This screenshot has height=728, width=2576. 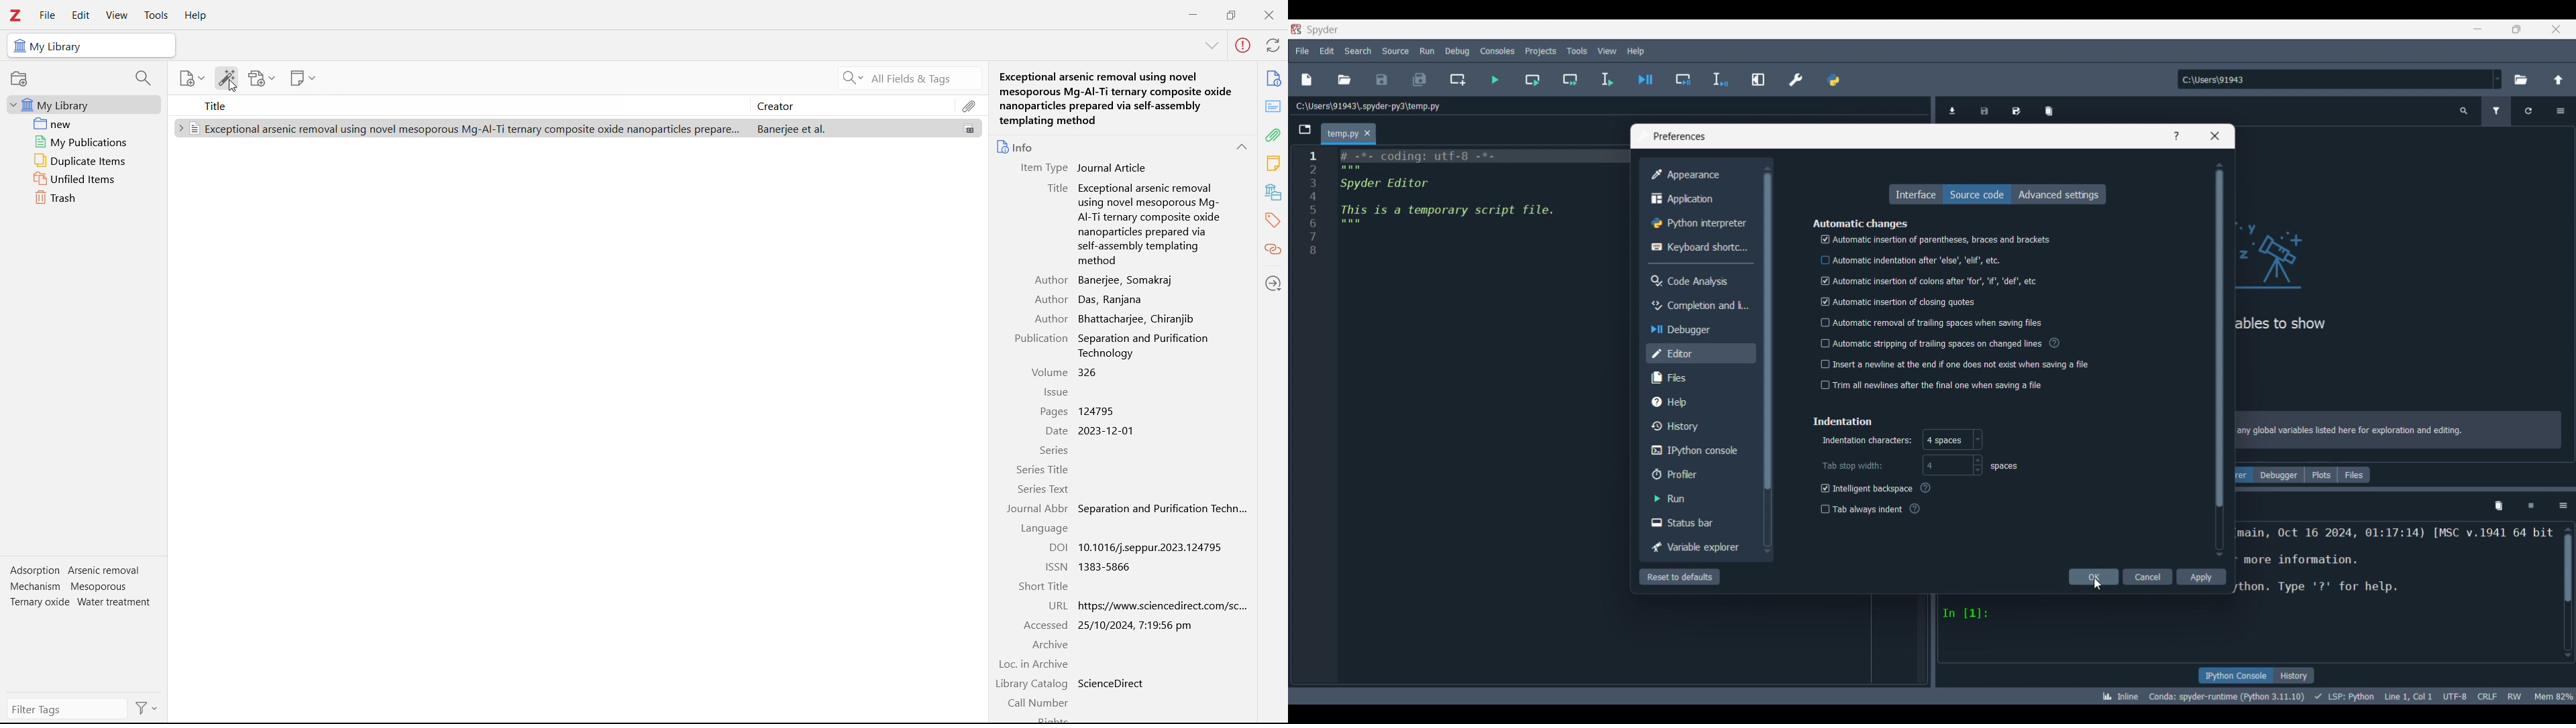 I want to click on Preferences, so click(x=1796, y=80).